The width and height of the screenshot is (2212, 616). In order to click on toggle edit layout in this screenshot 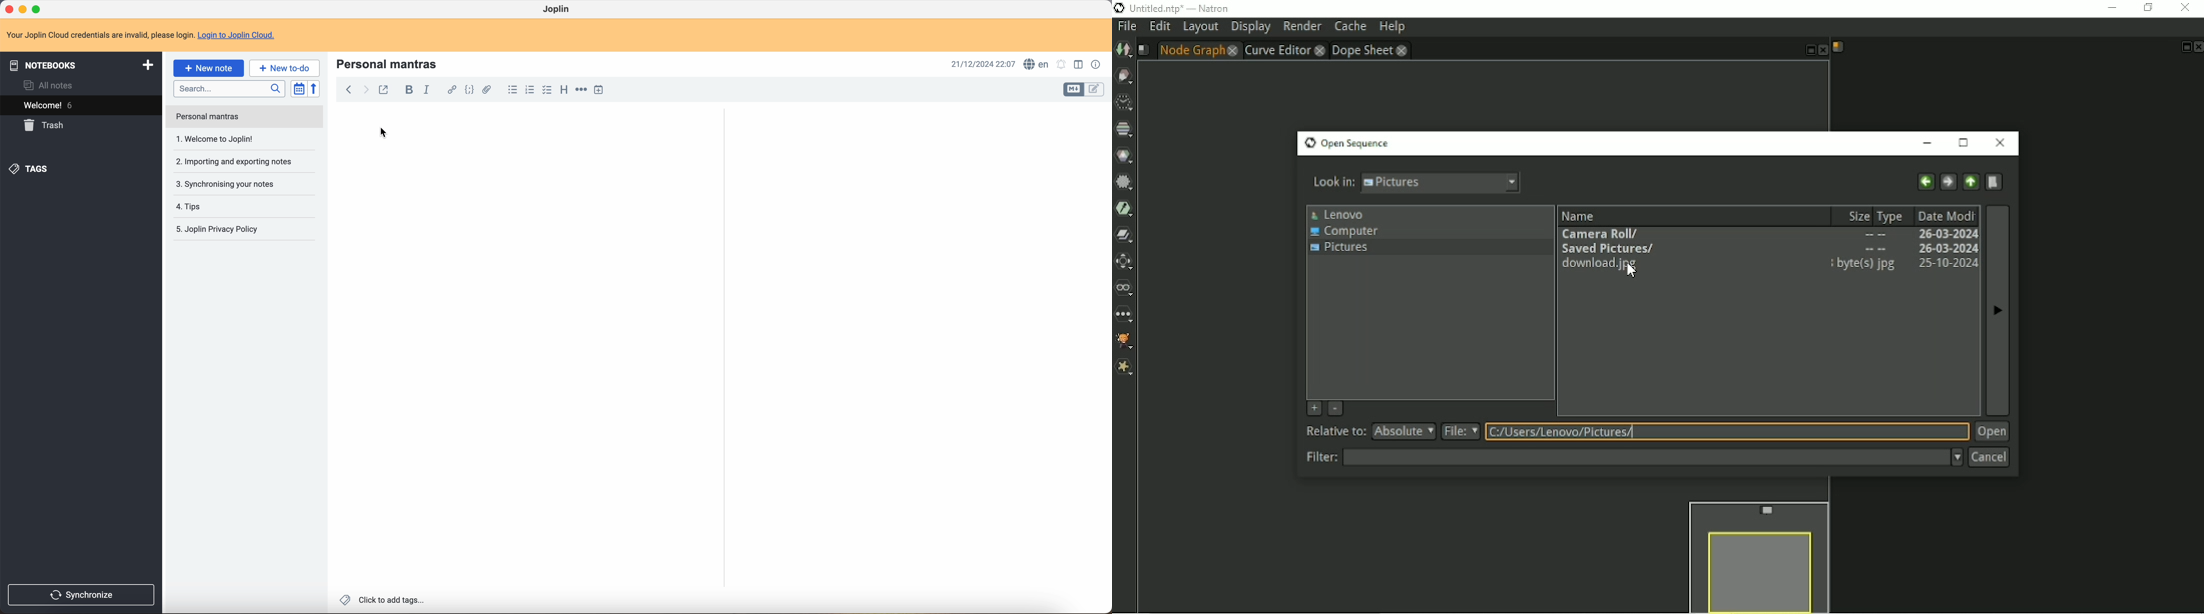, I will do `click(1075, 90)`.